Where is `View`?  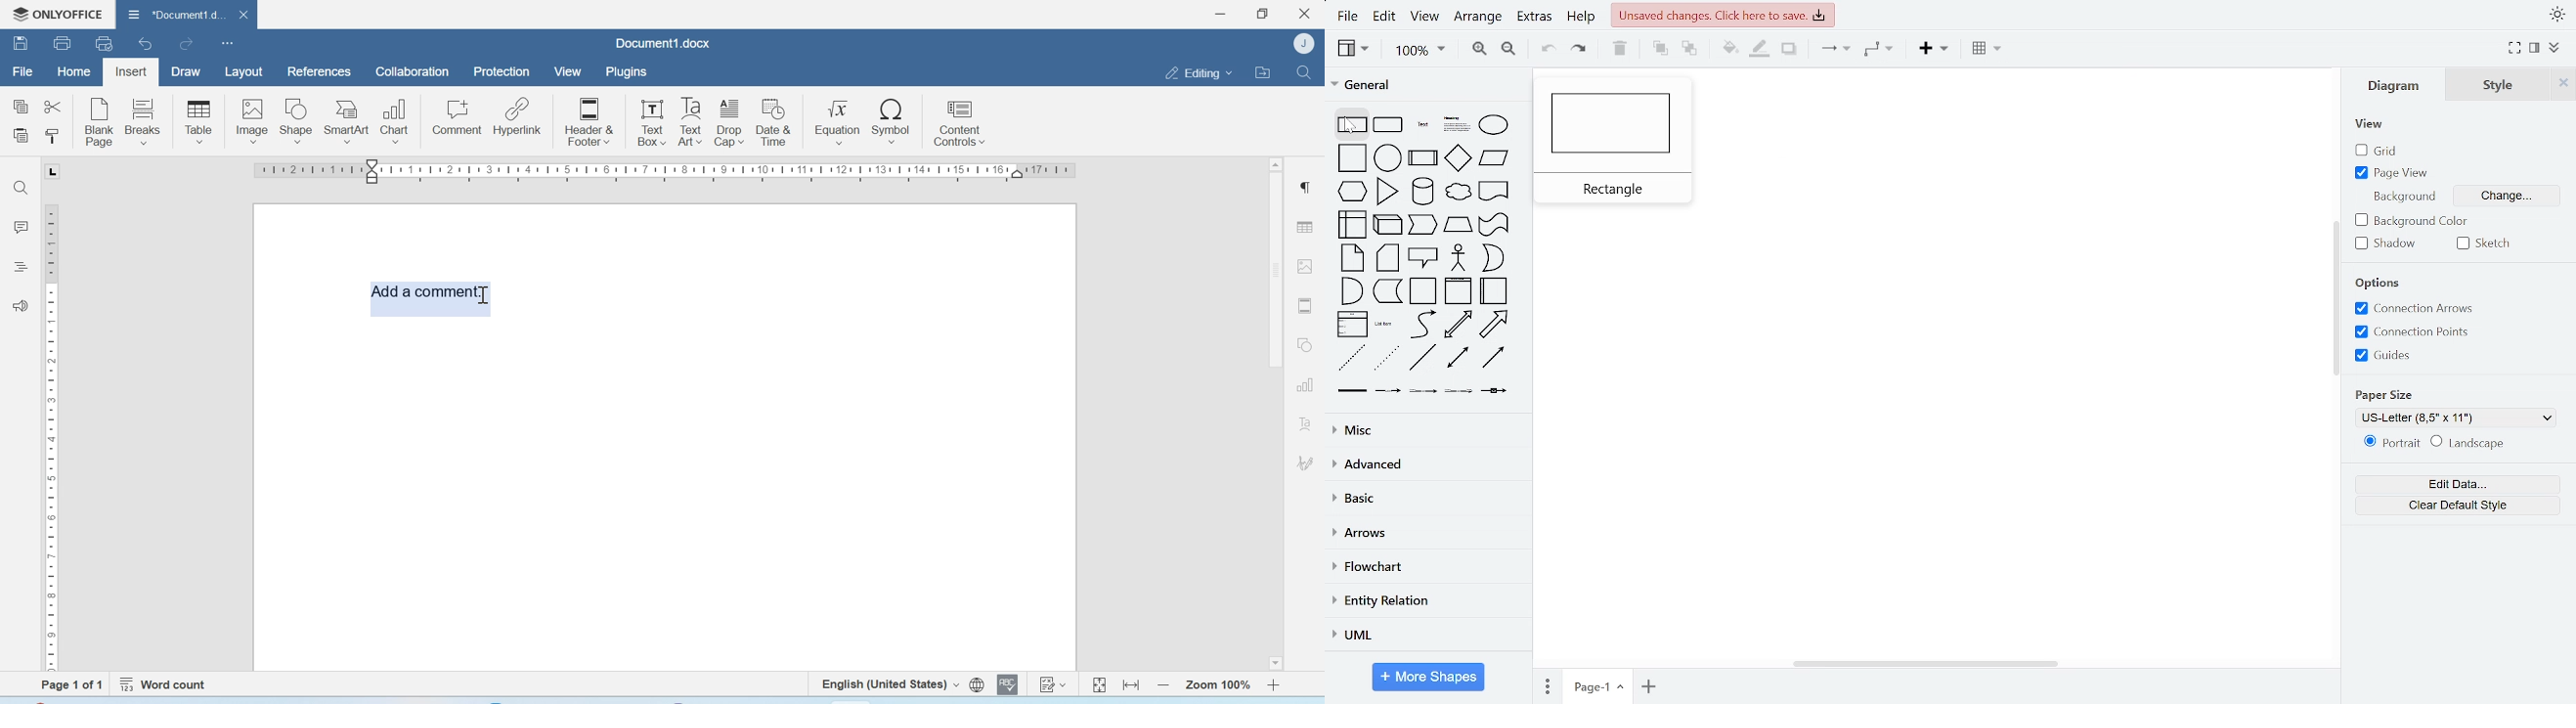 View is located at coordinates (567, 72).